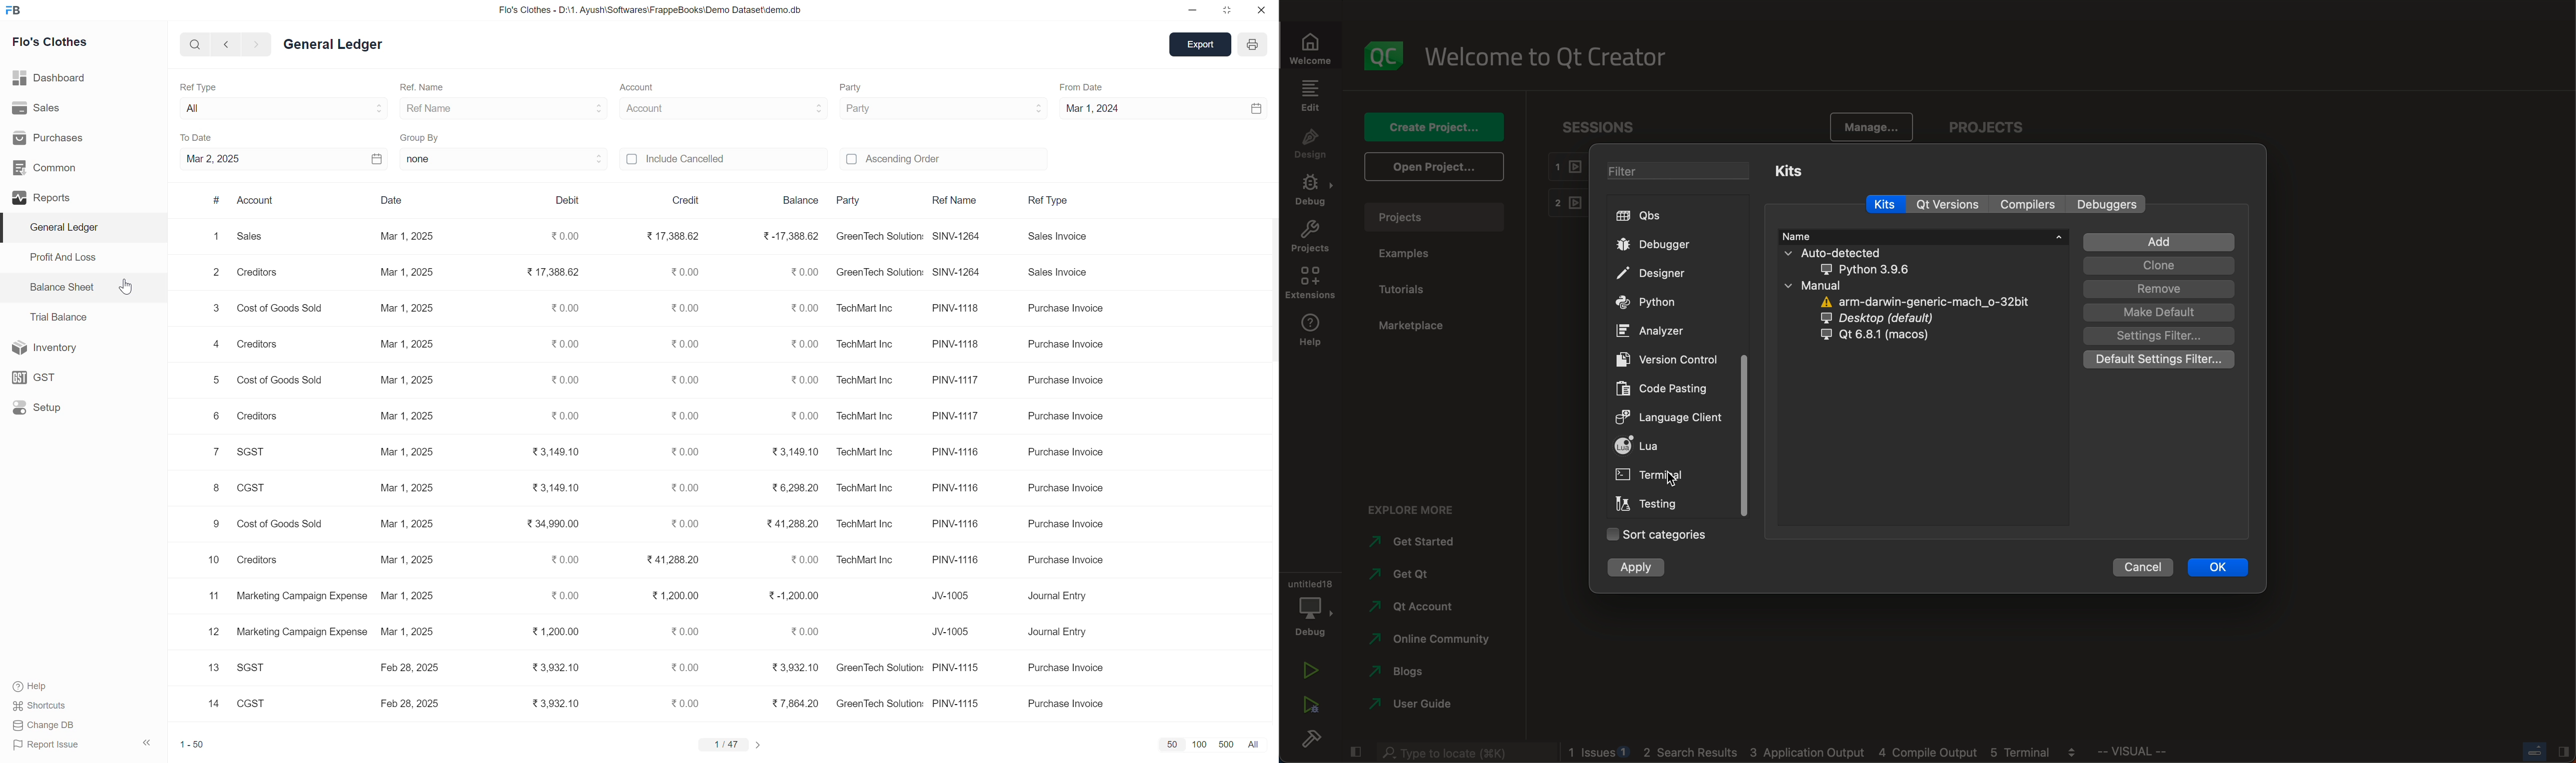  I want to click on 17,388.62, so click(548, 273).